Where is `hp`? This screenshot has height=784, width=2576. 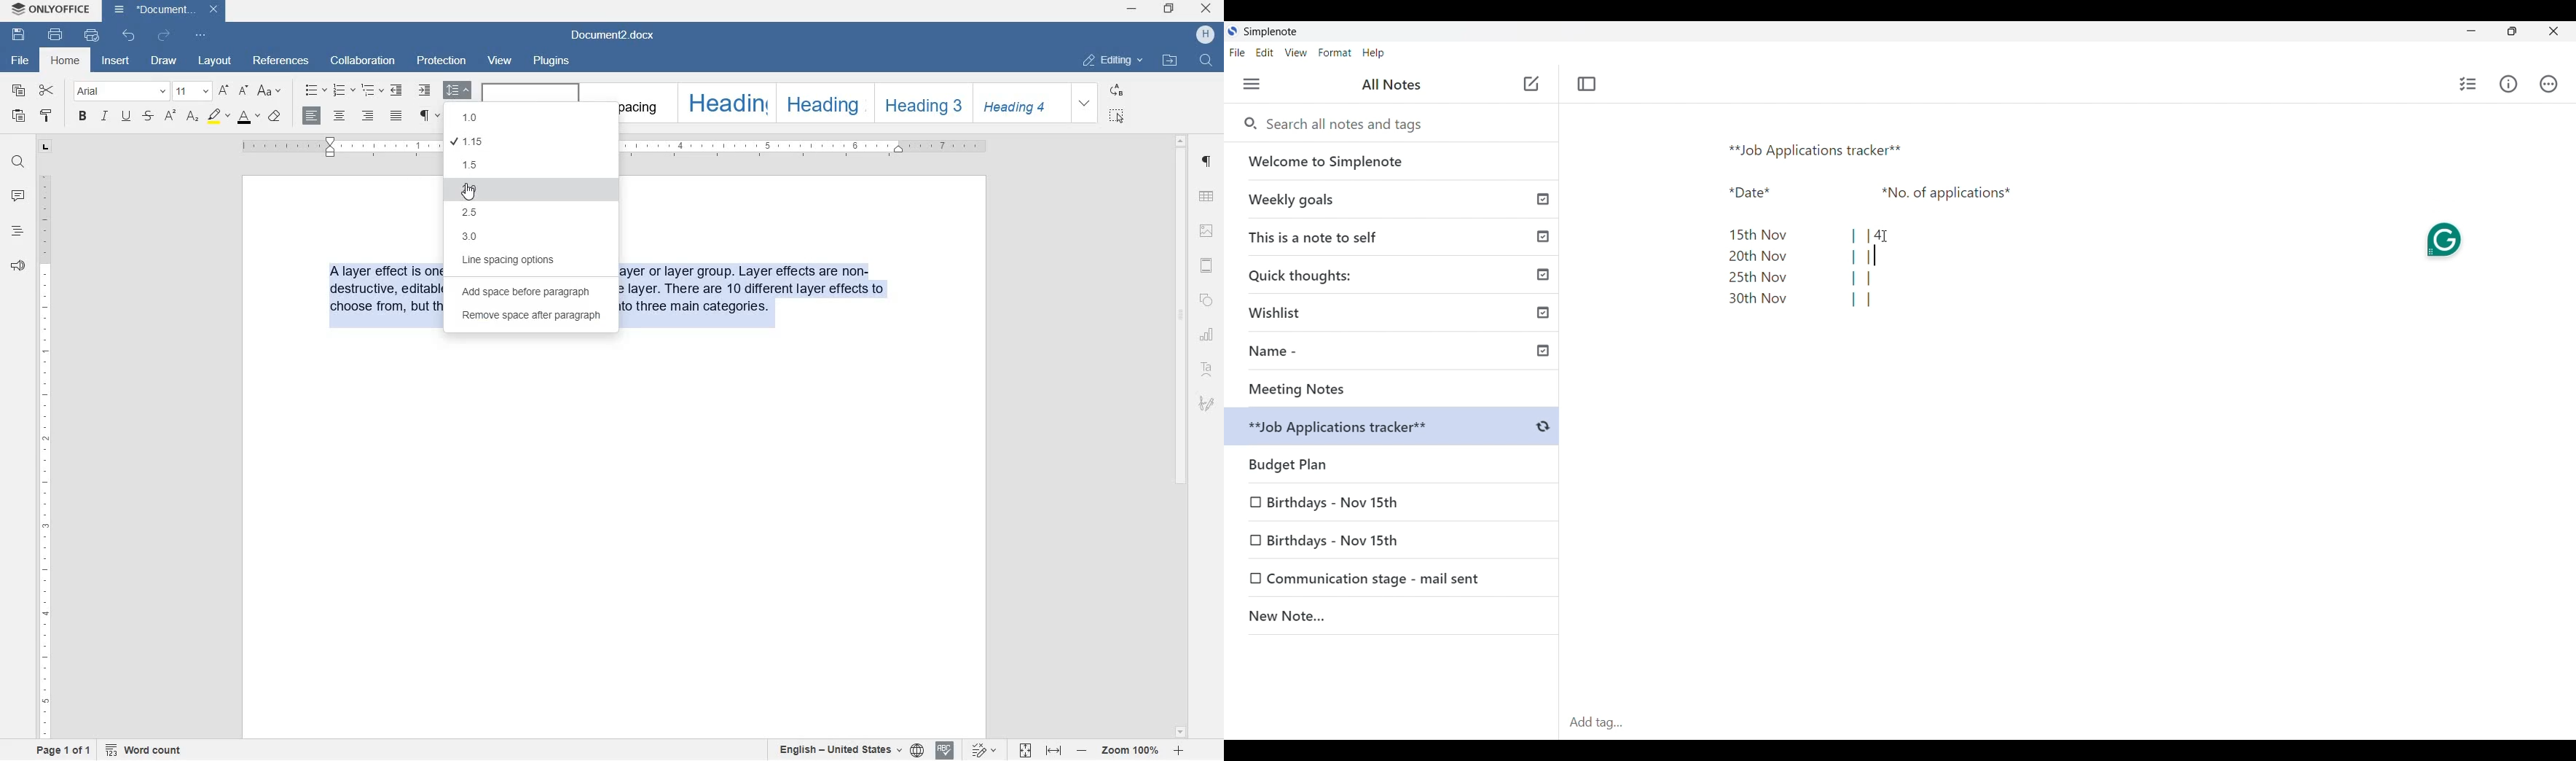 hp is located at coordinates (1204, 35).